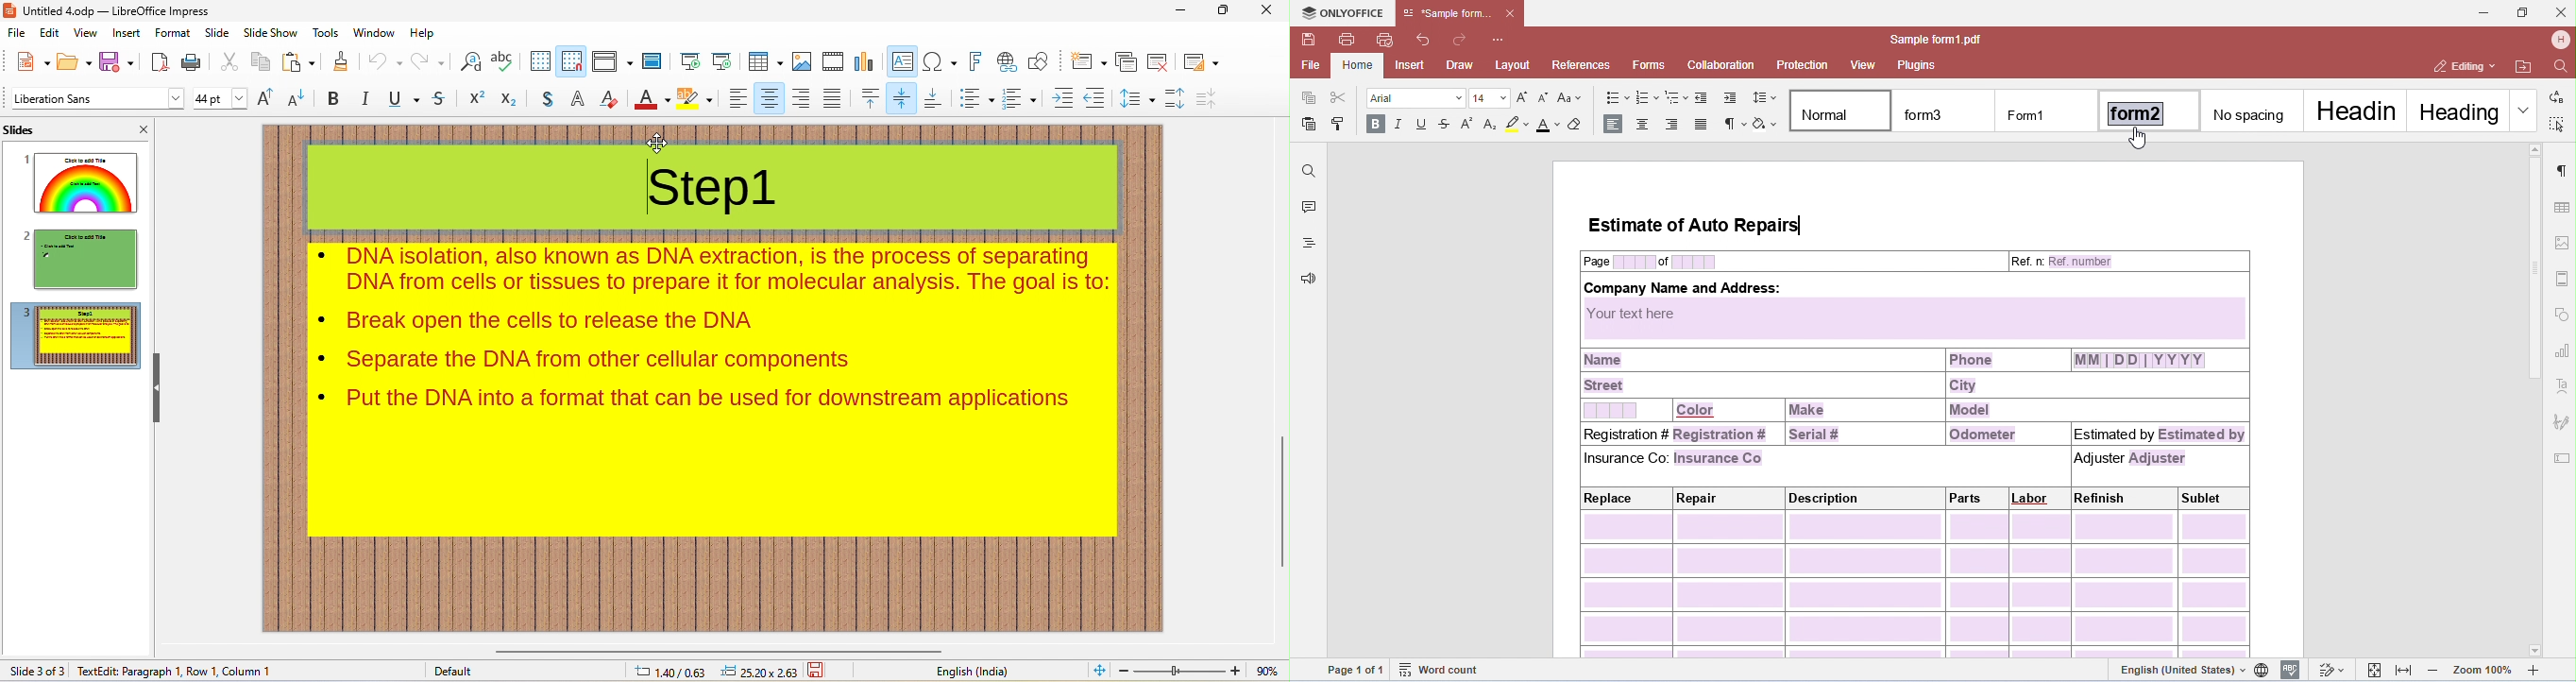 This screenshot has width=2576, height=700. Describe the element at coordinates (117, 63) in the screenshot. I see `save` at that location.